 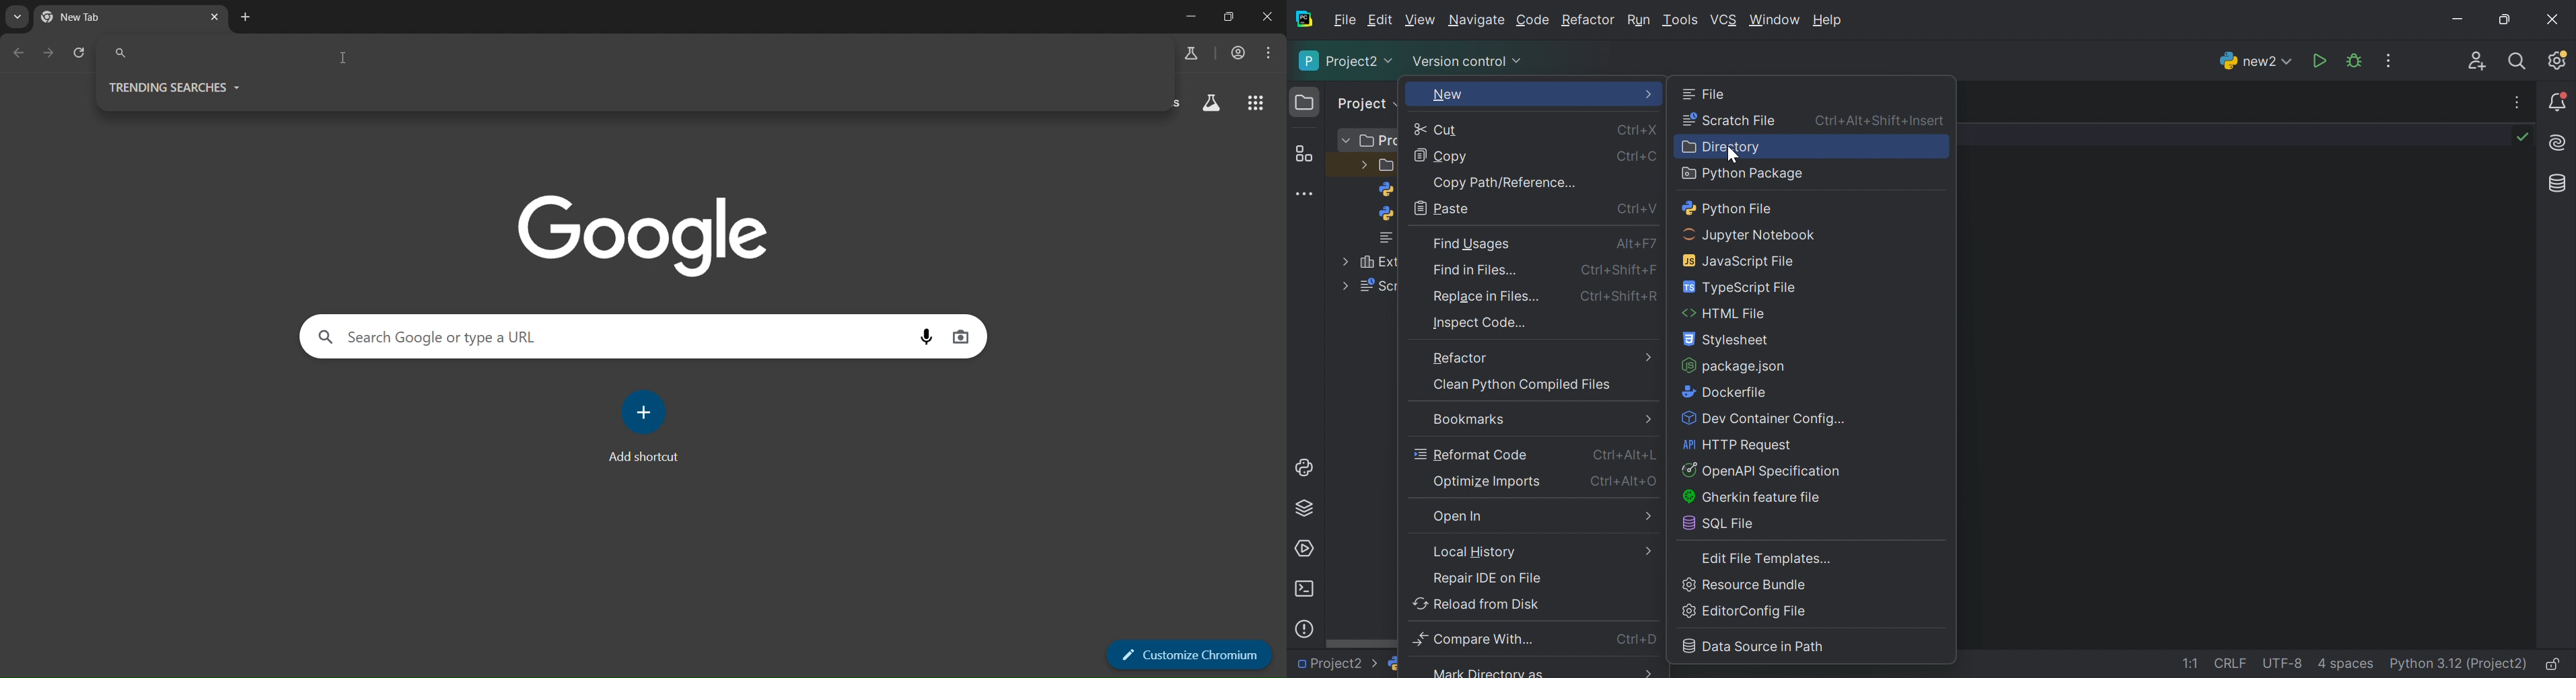 I want to click on Python Console, so click(x=1303, y=467).